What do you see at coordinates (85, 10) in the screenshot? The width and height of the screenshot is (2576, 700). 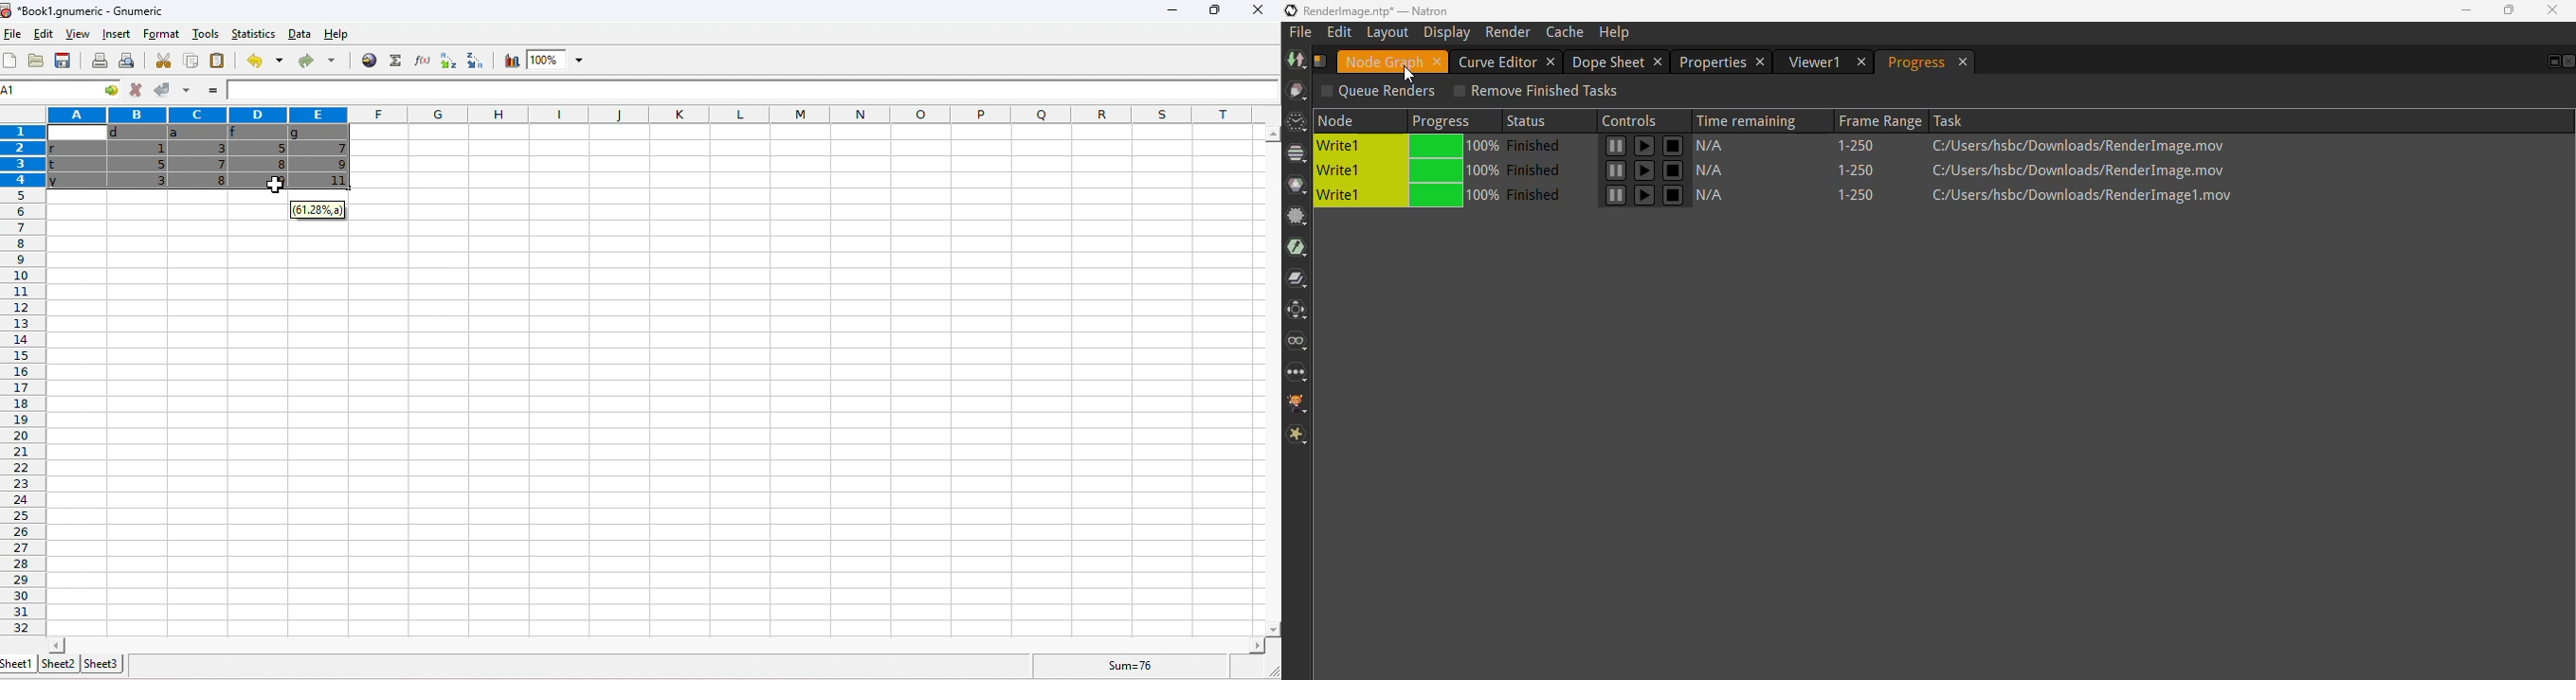 I see `title` at bounding box center [85, 10].